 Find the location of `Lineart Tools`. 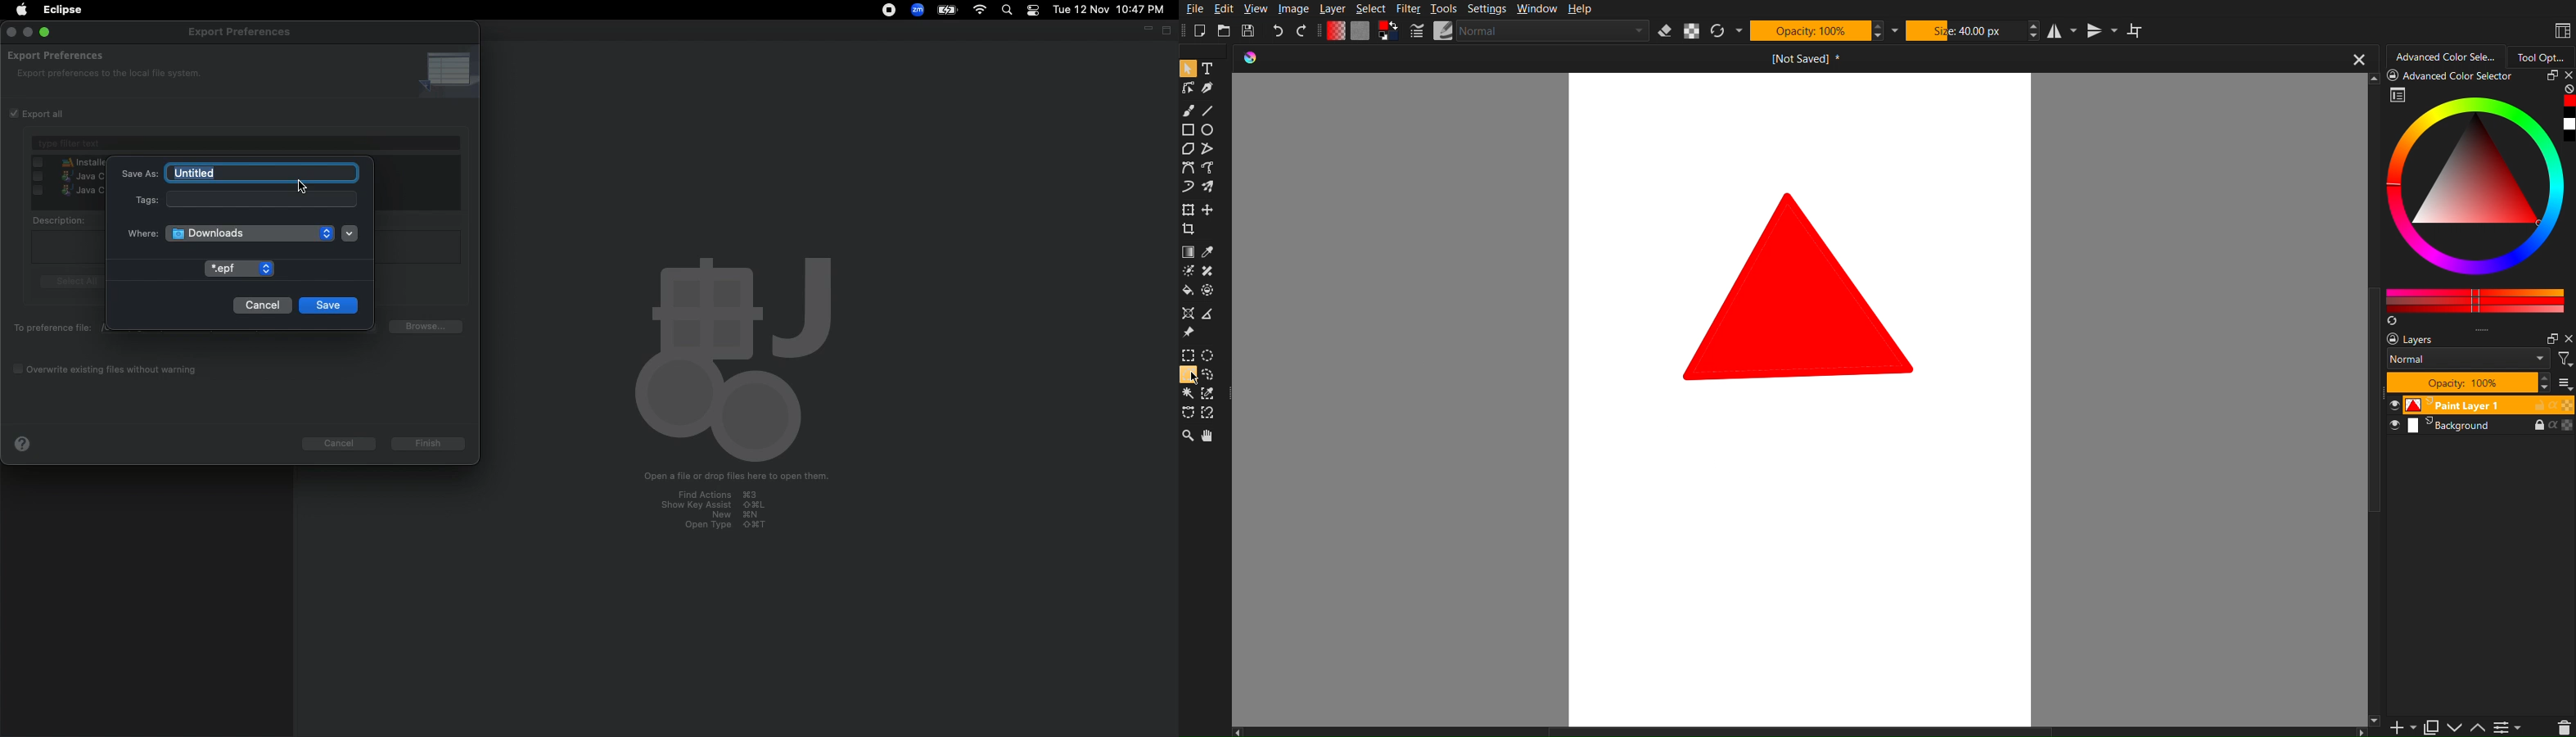

Lineart Tools is located at coordinates (1187, 90).